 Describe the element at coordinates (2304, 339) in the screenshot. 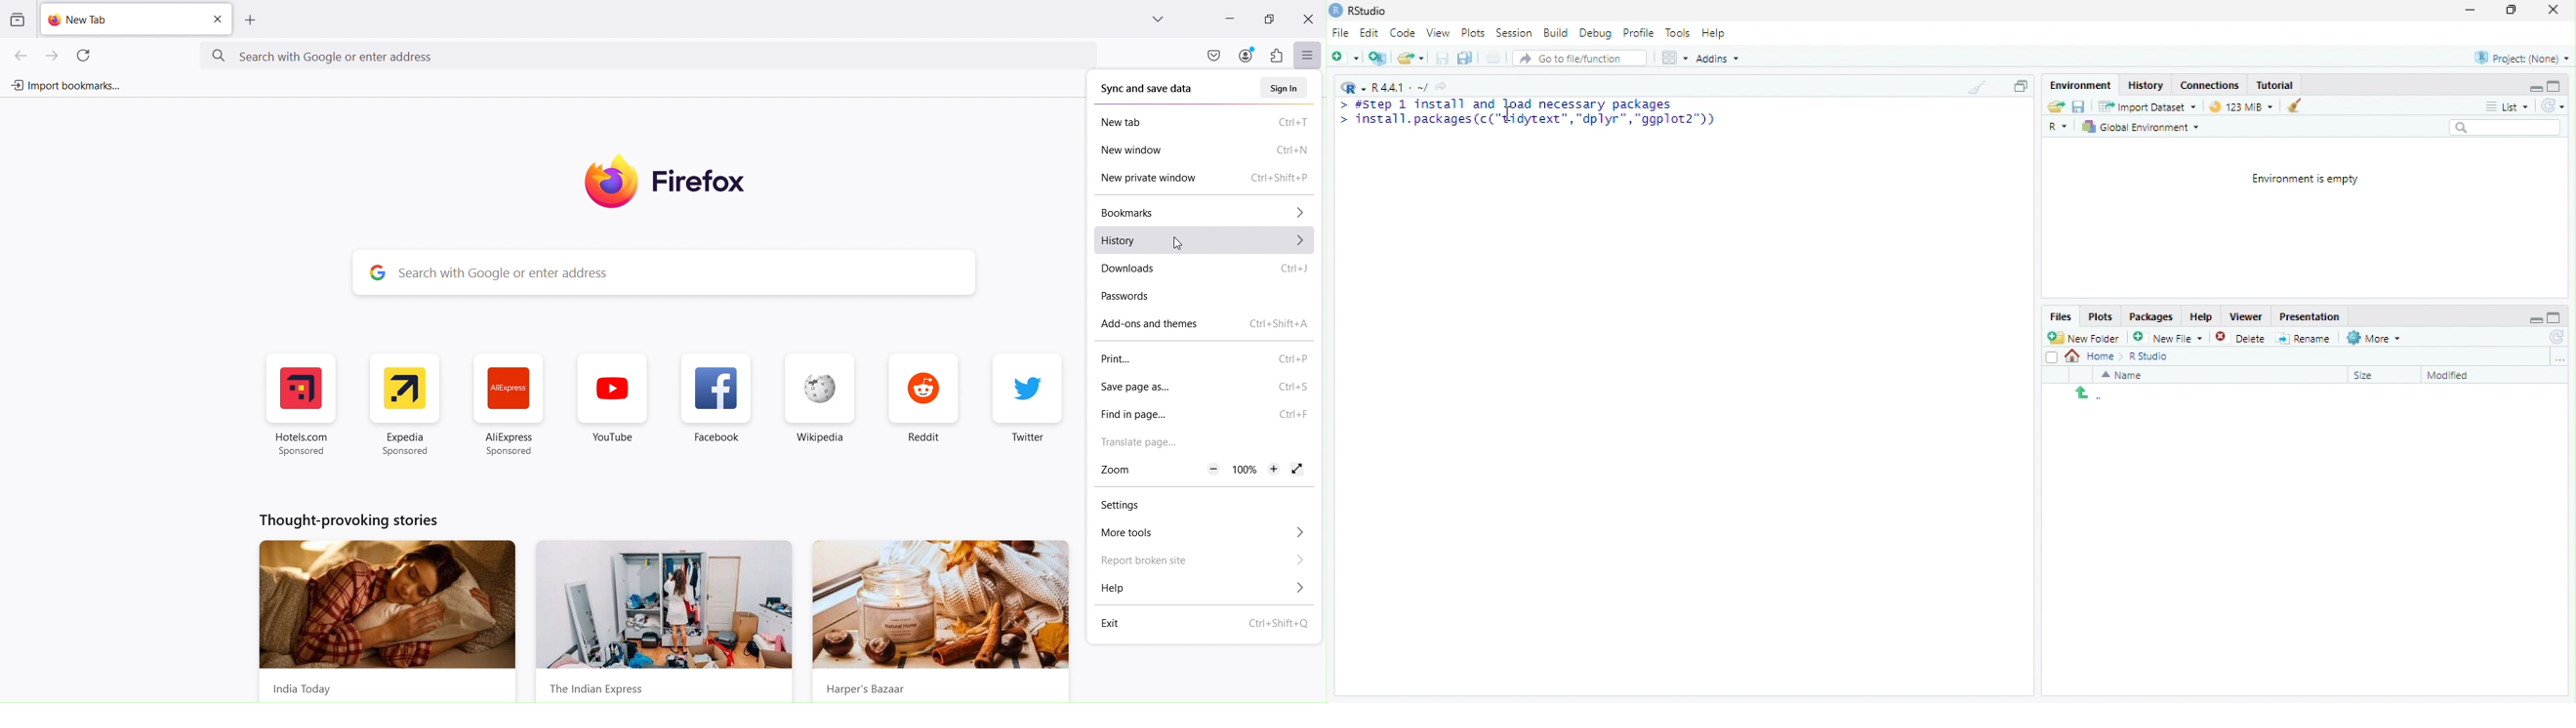

I see `Rename` at that location.